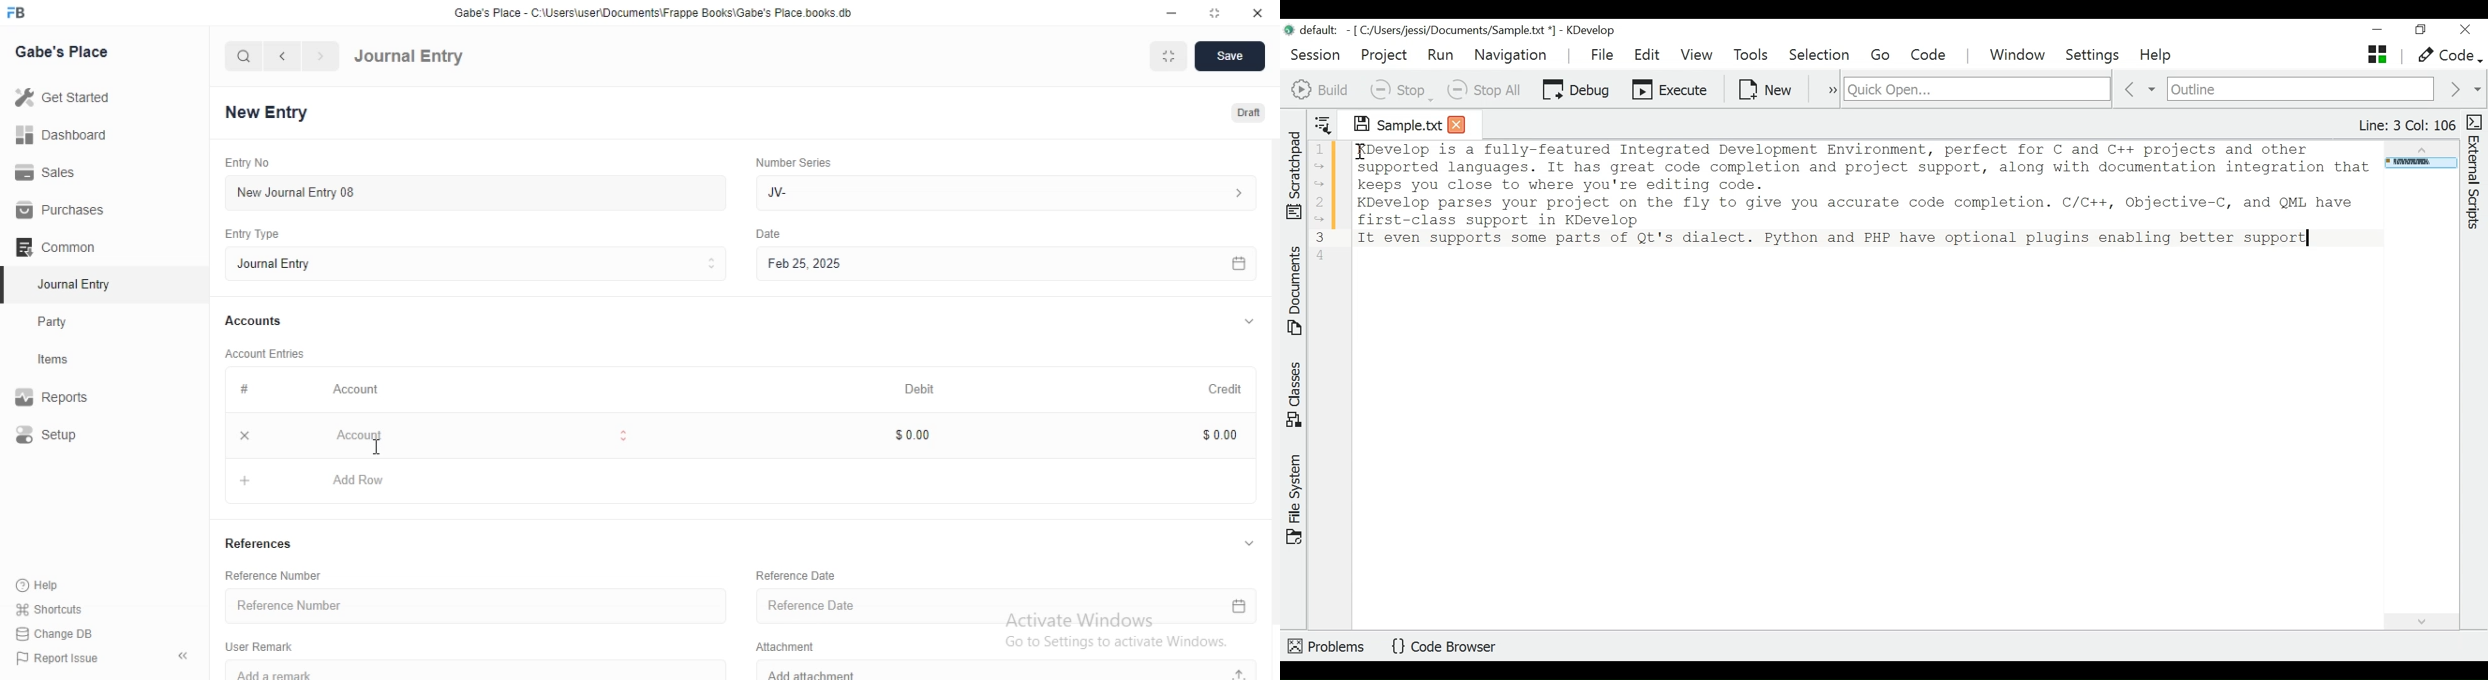 The height and width of the screenshot is (700, 2492). I want to click on Help, so click(63, 584).